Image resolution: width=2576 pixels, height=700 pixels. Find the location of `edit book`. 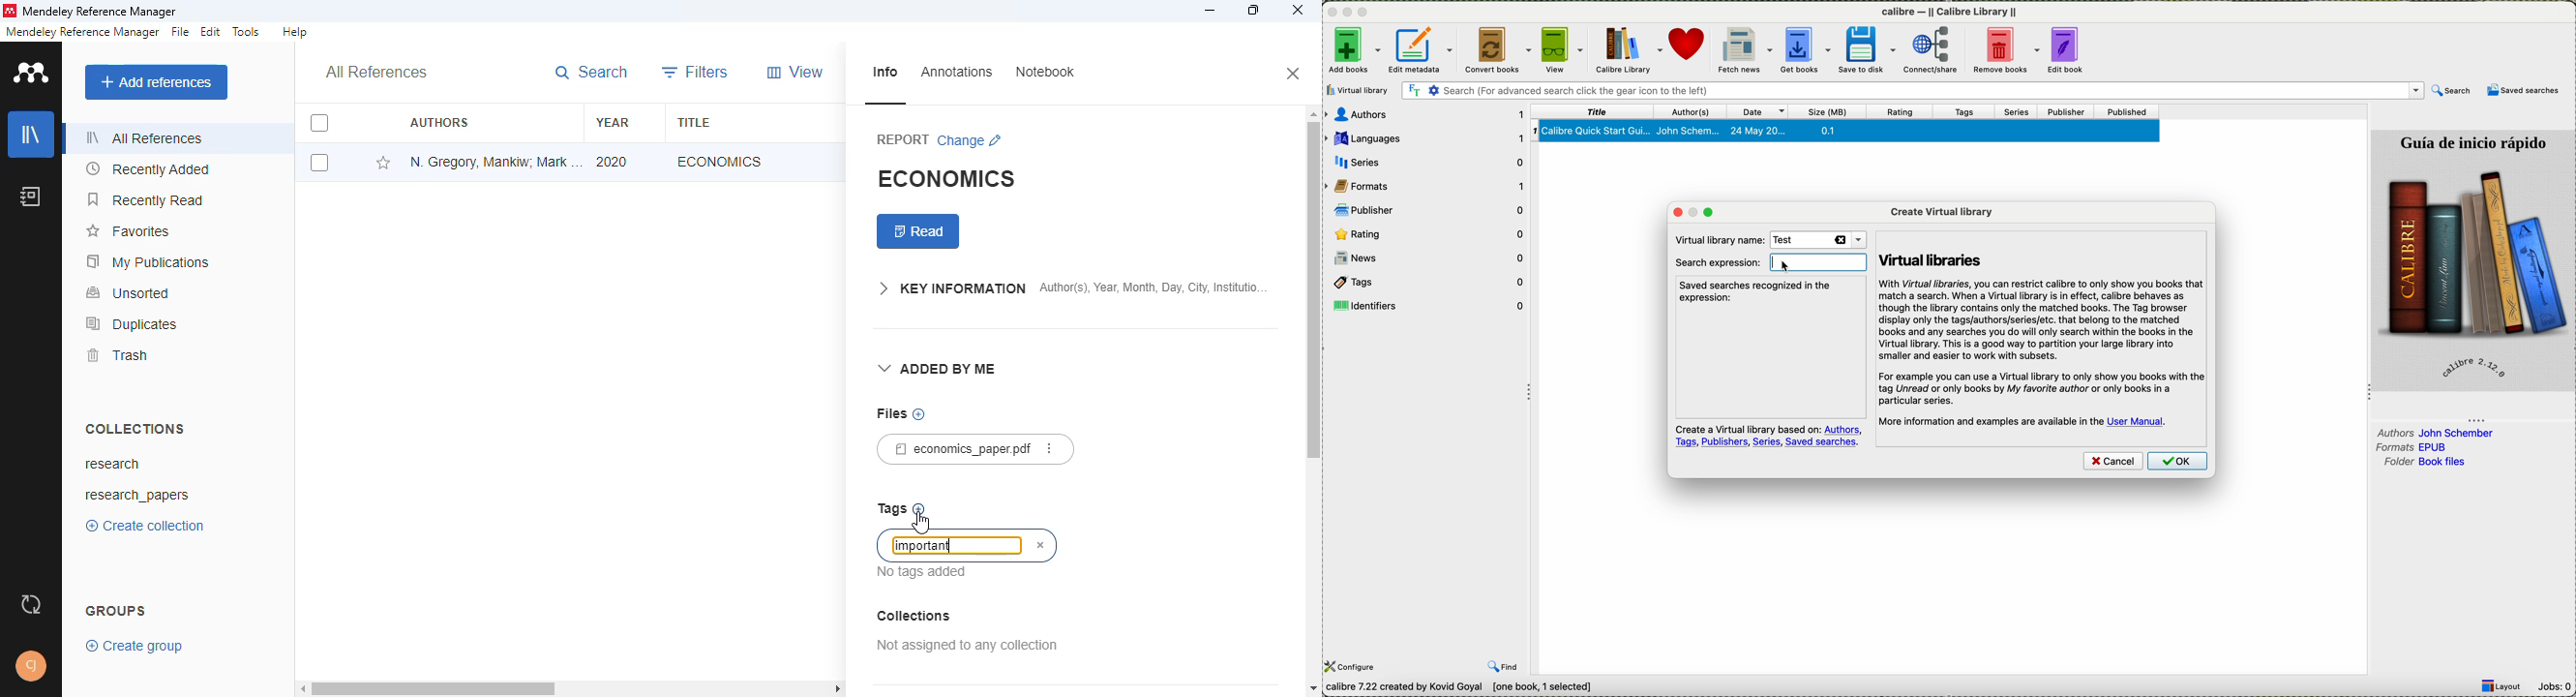

edit book is located at coordinates (2071, 50).